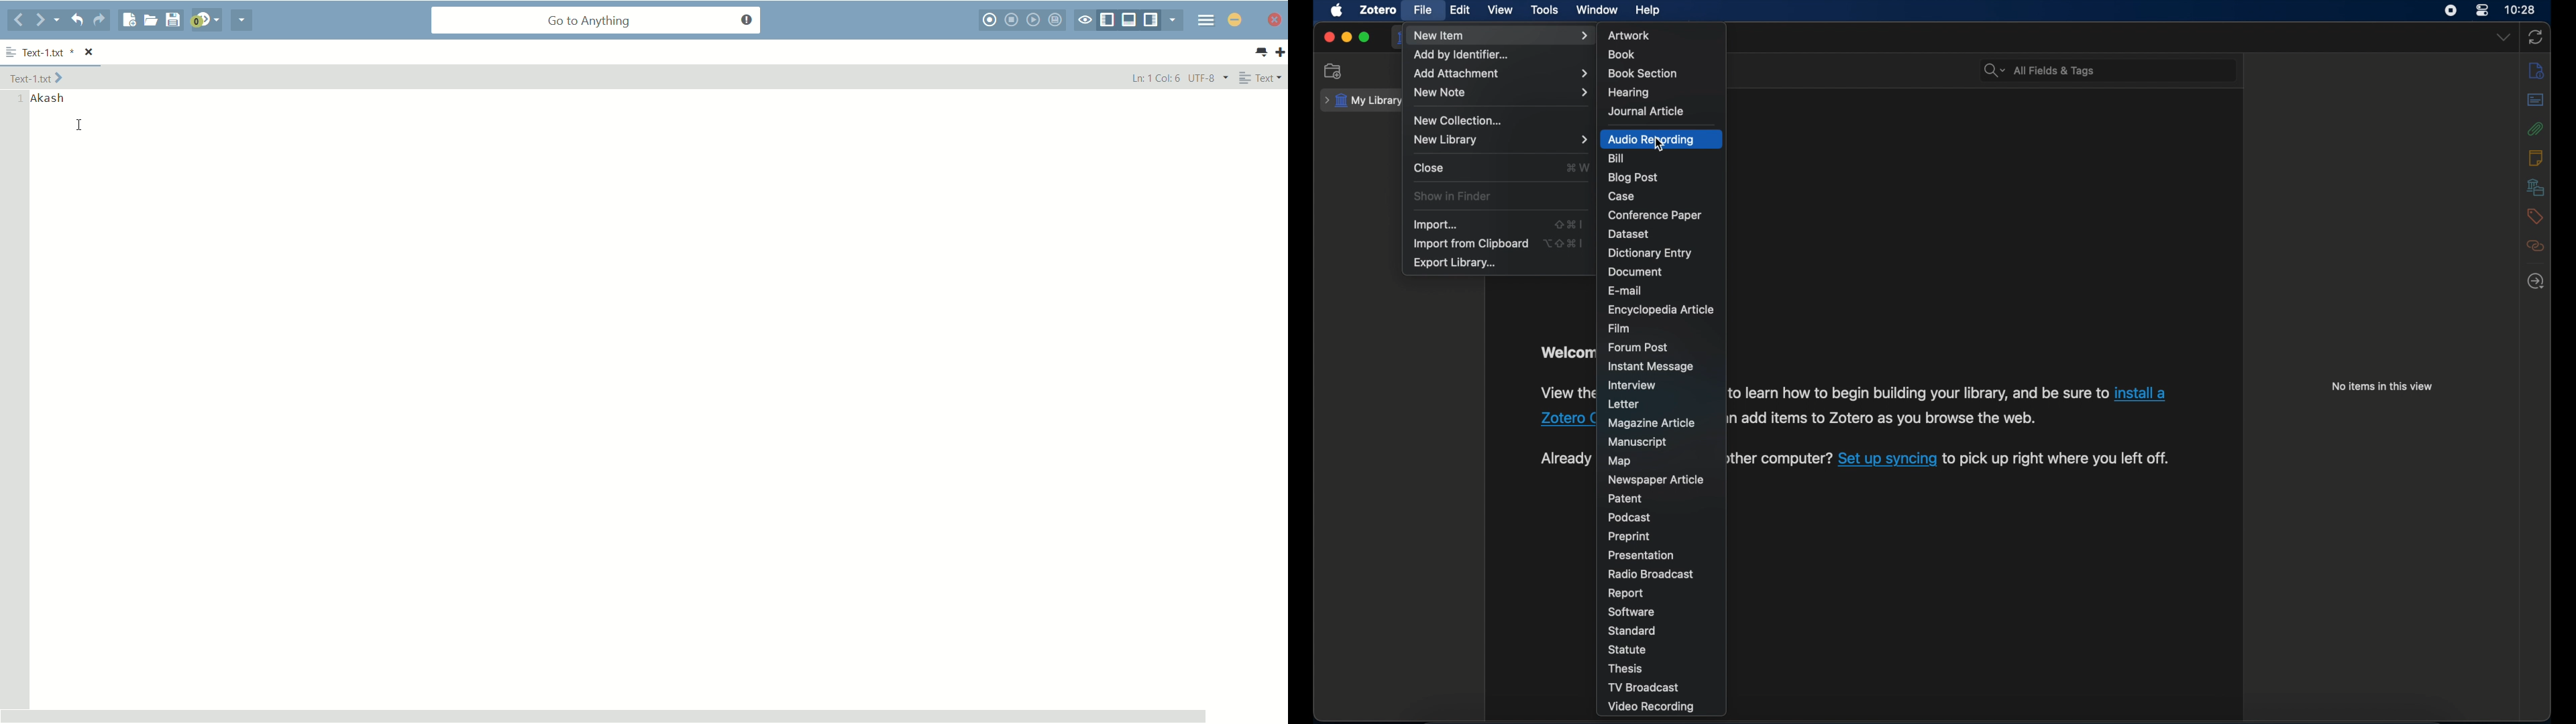 The width and height of the screenshot is (2576, 728). I want to click on no items in this view, so click(2382, 386).